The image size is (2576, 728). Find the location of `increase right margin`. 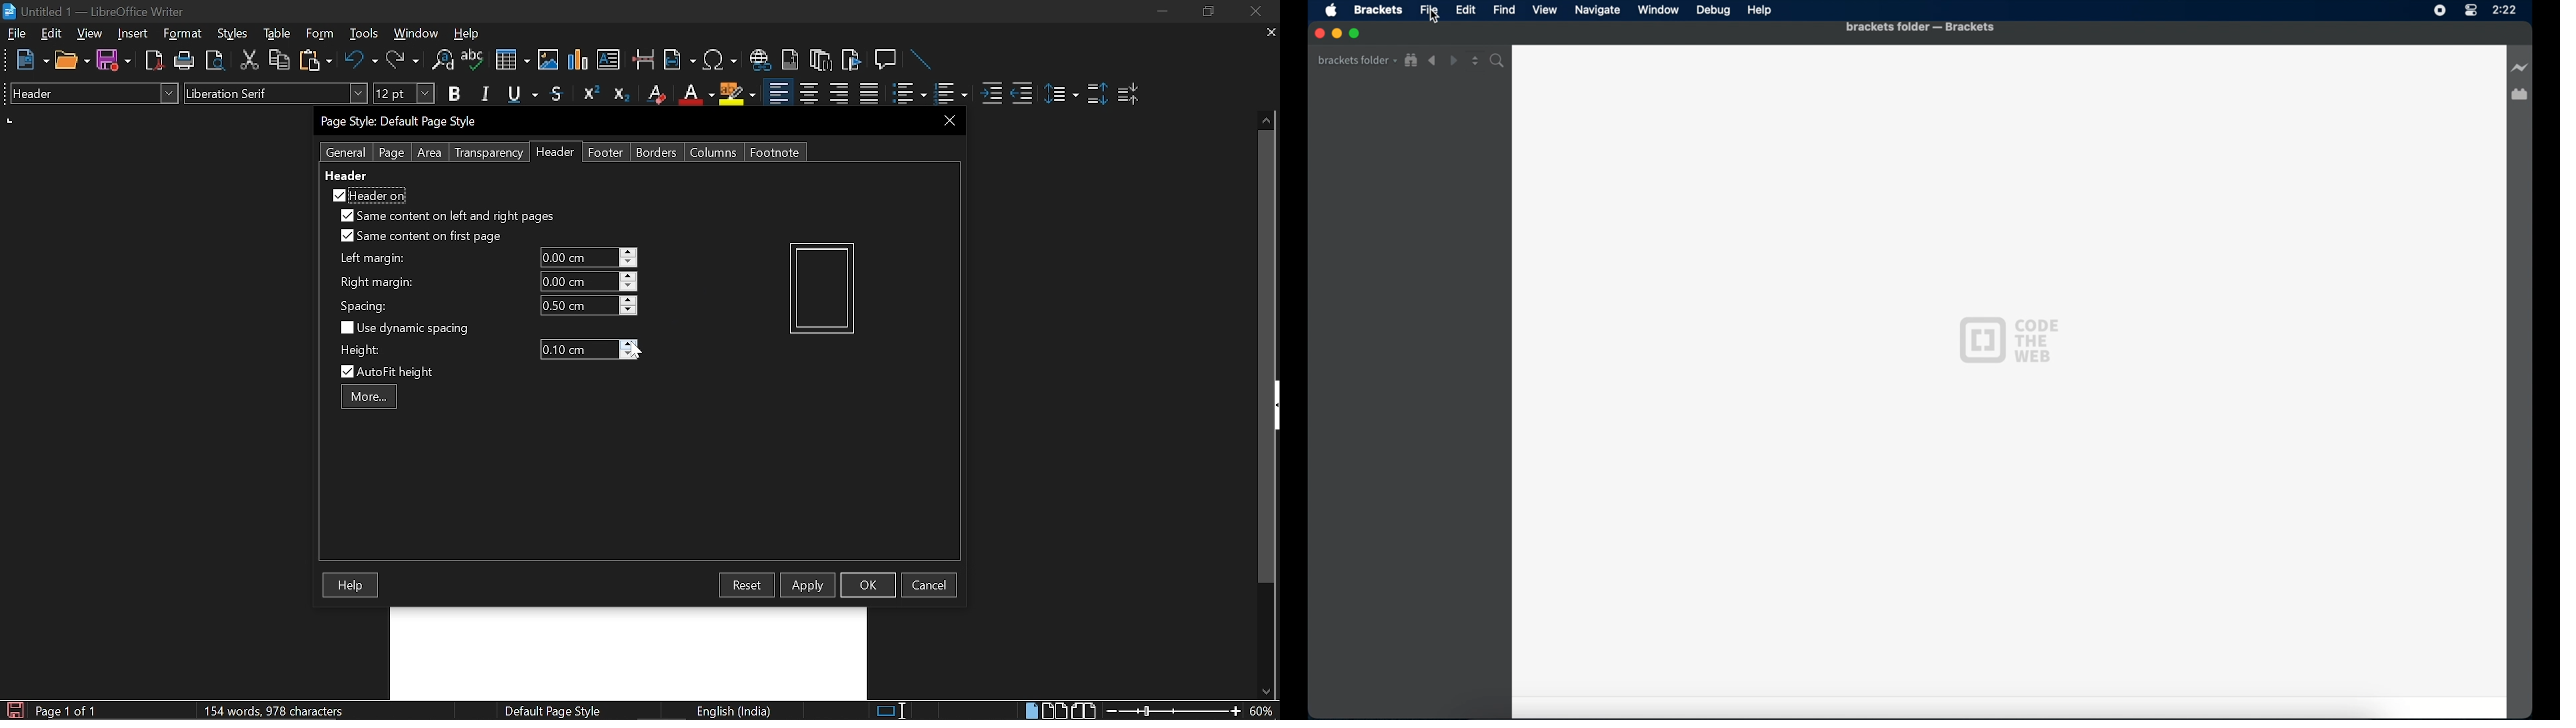

increase right margin is located at coordinates (629, 276).